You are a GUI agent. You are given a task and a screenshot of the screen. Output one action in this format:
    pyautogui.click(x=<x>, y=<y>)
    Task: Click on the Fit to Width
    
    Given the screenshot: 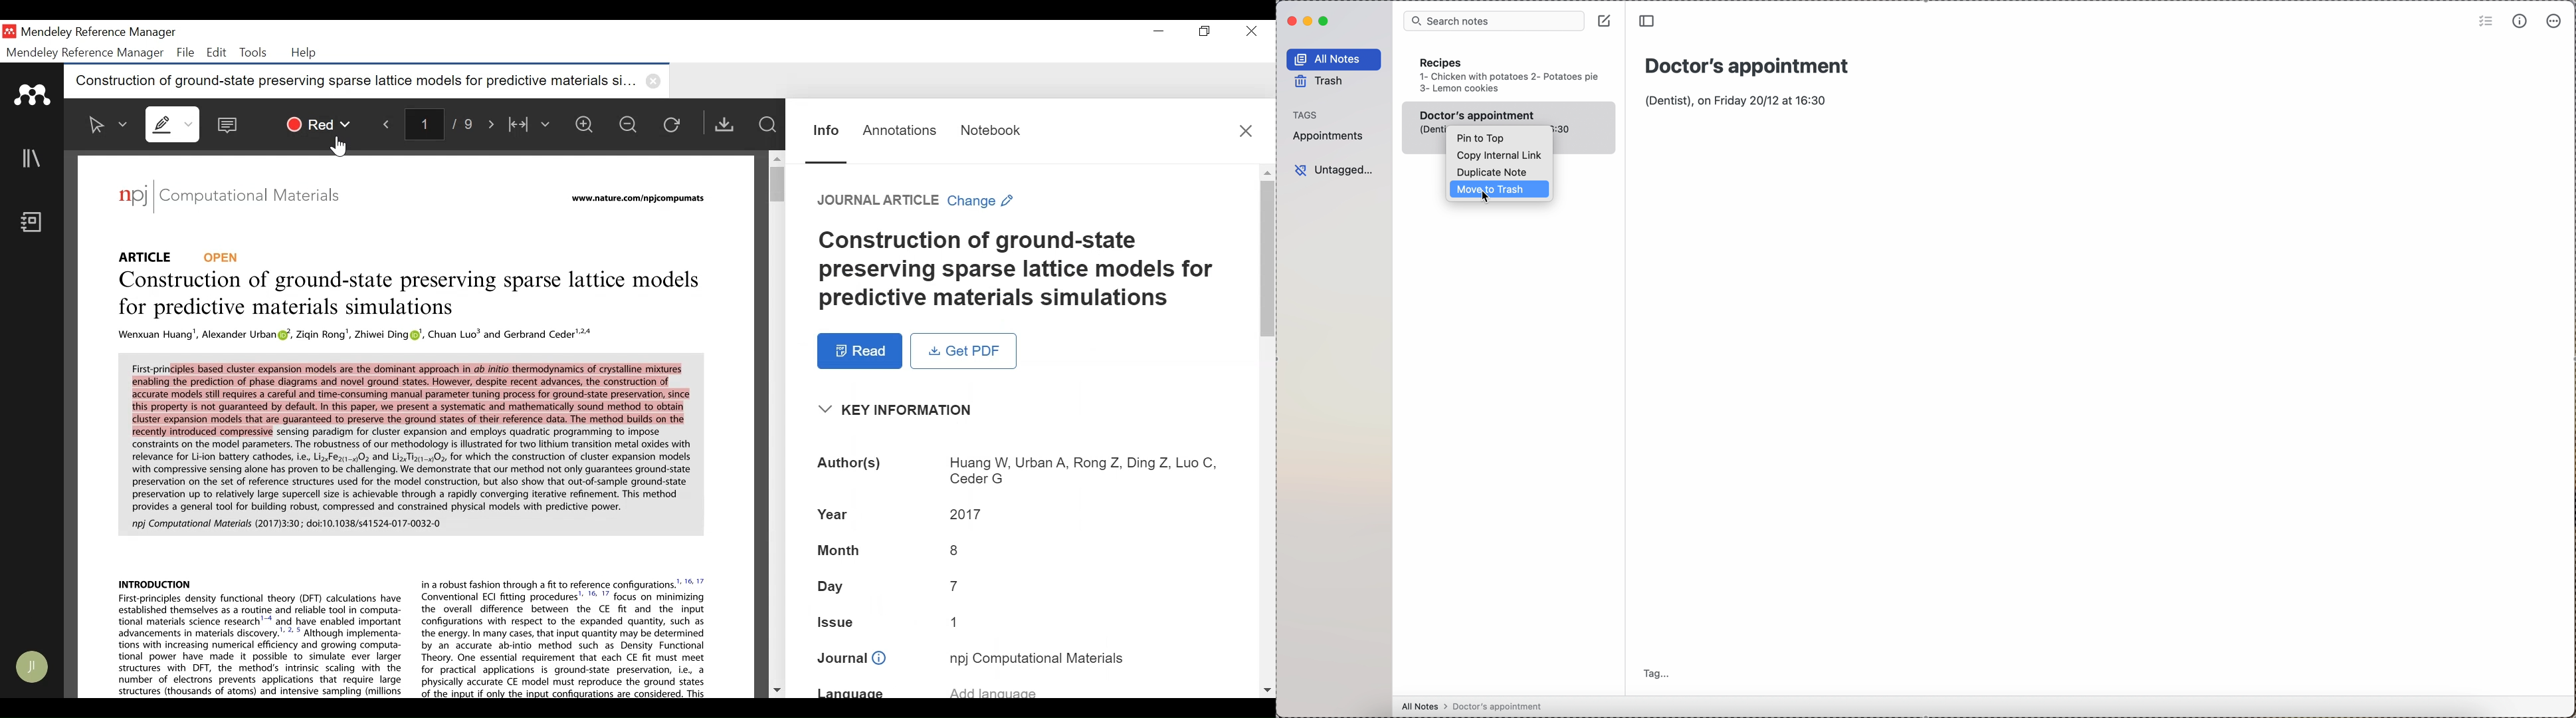 What is the action you would take?
    pyautogui.click(x=532, y=124)
    